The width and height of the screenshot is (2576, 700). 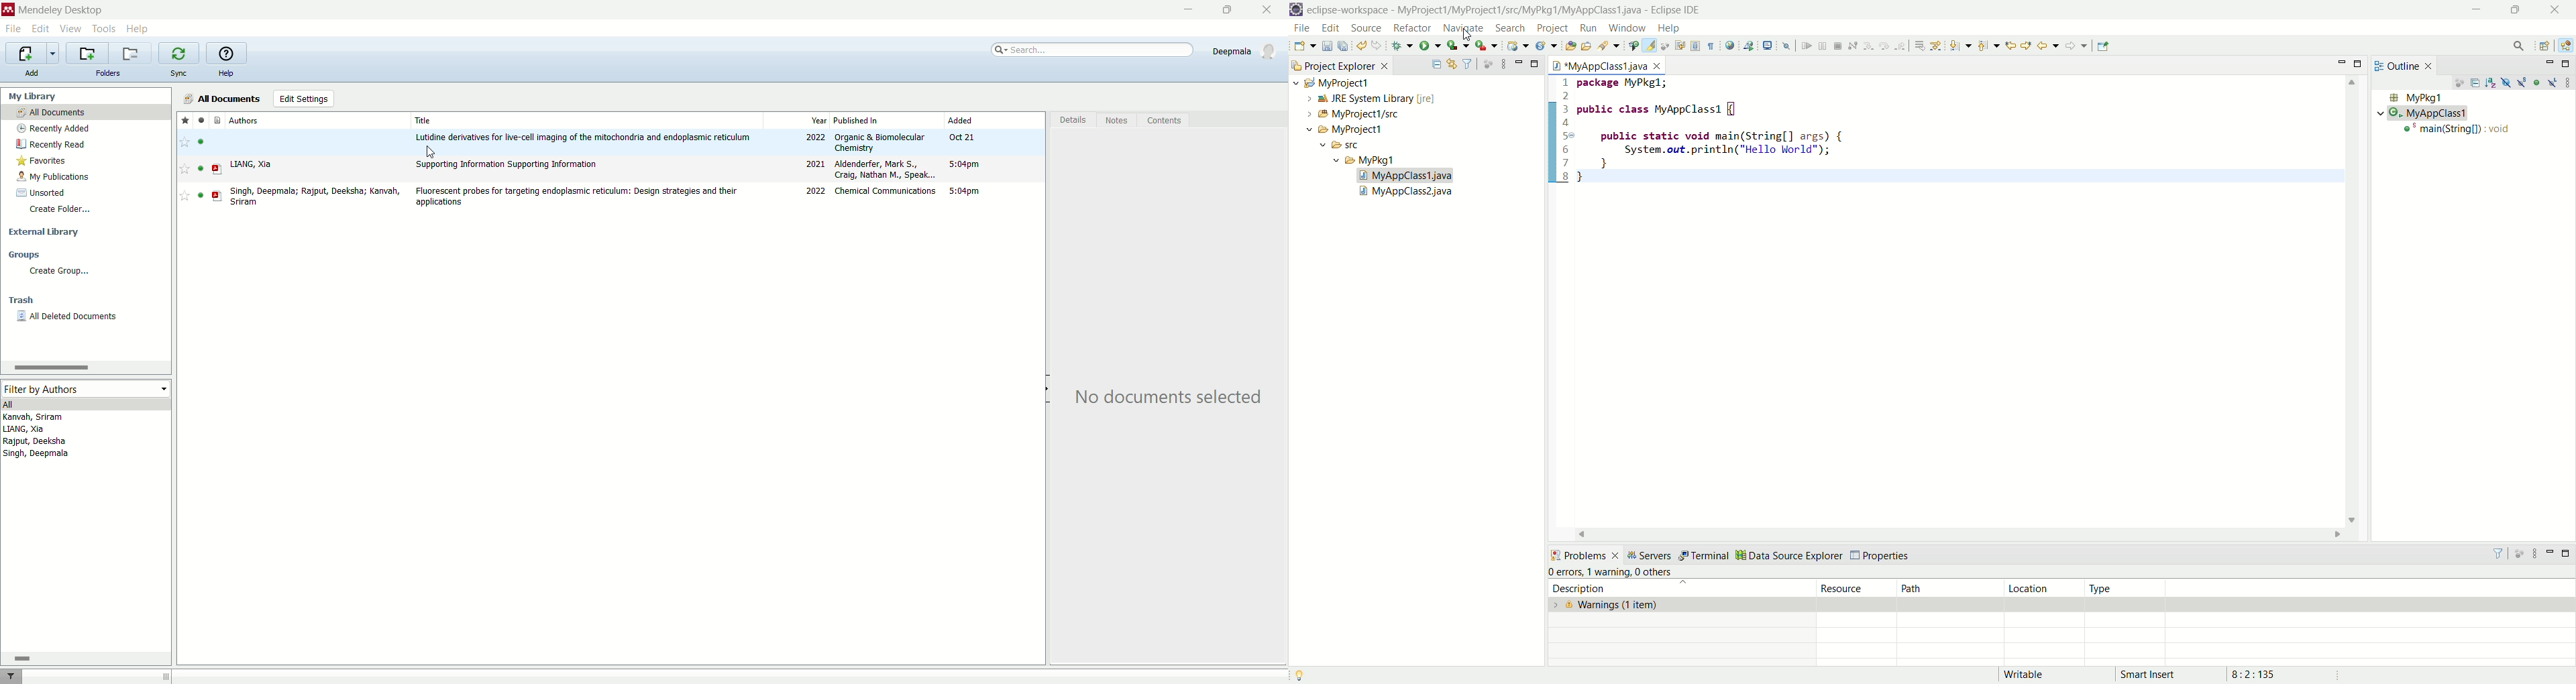 I want to click on Favourite, so click(x=184, y=168).